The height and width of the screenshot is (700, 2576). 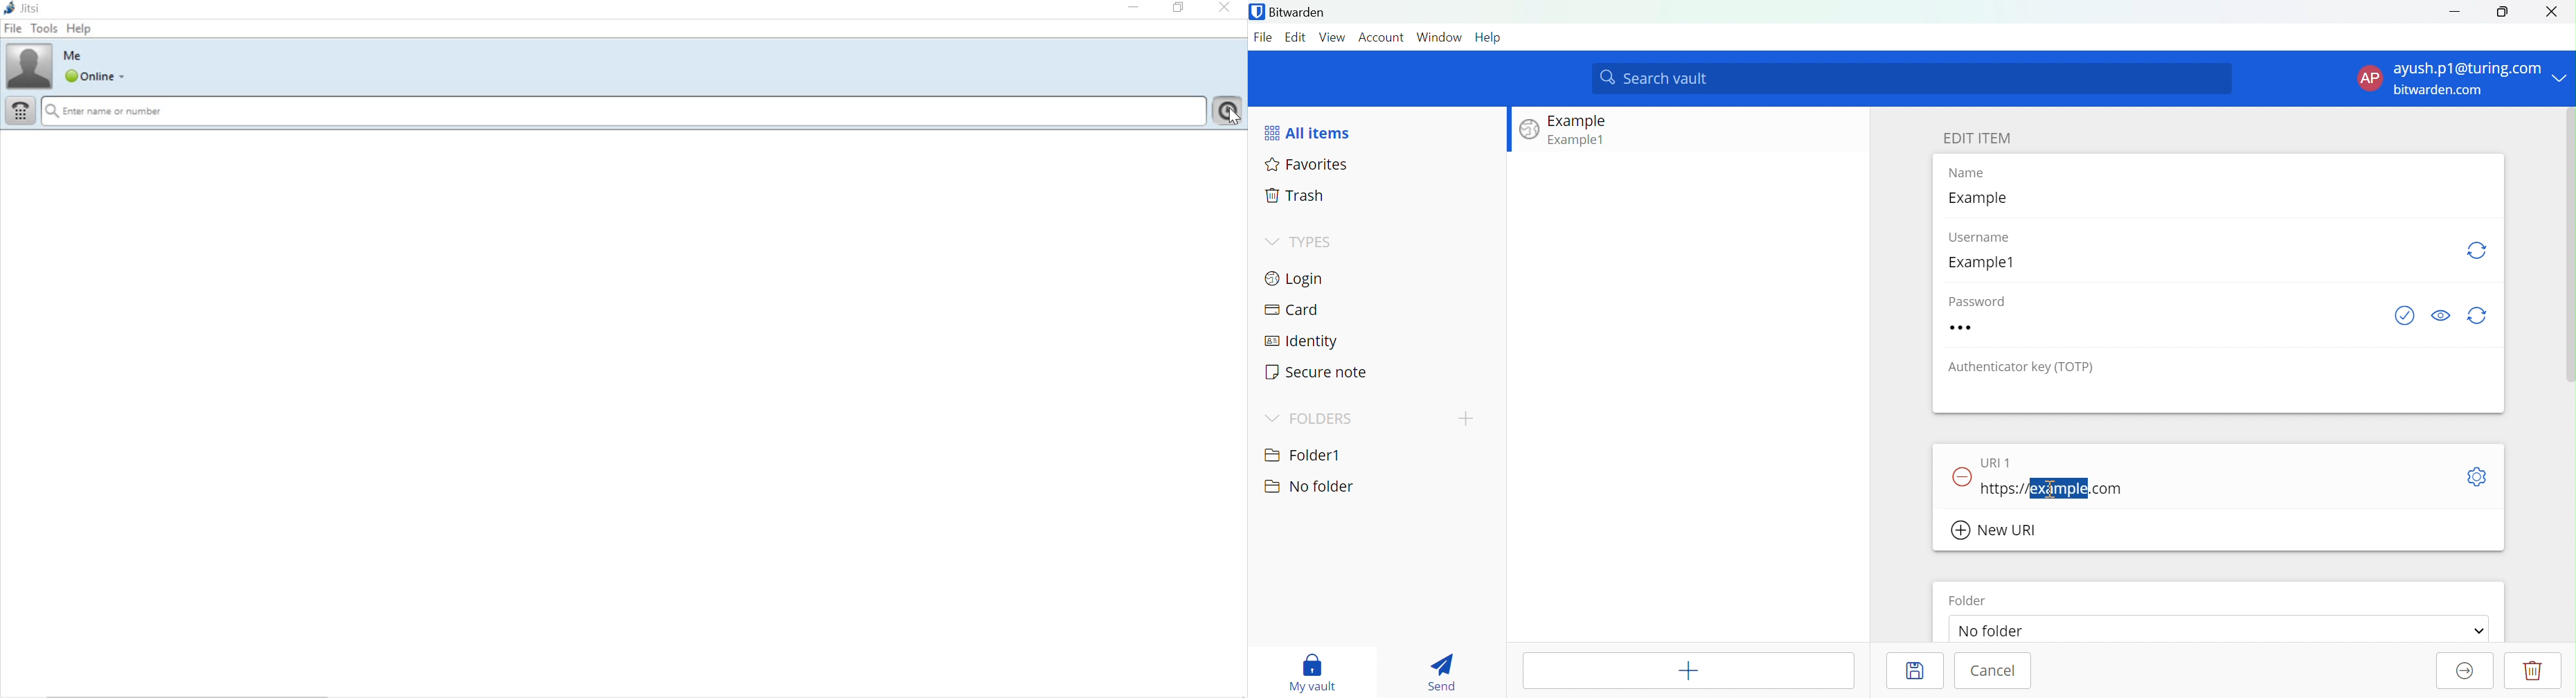 What do you see at coordinates (1313, 670) in the screenshot?
I see `My vault` at bounding box center [1313, 670].